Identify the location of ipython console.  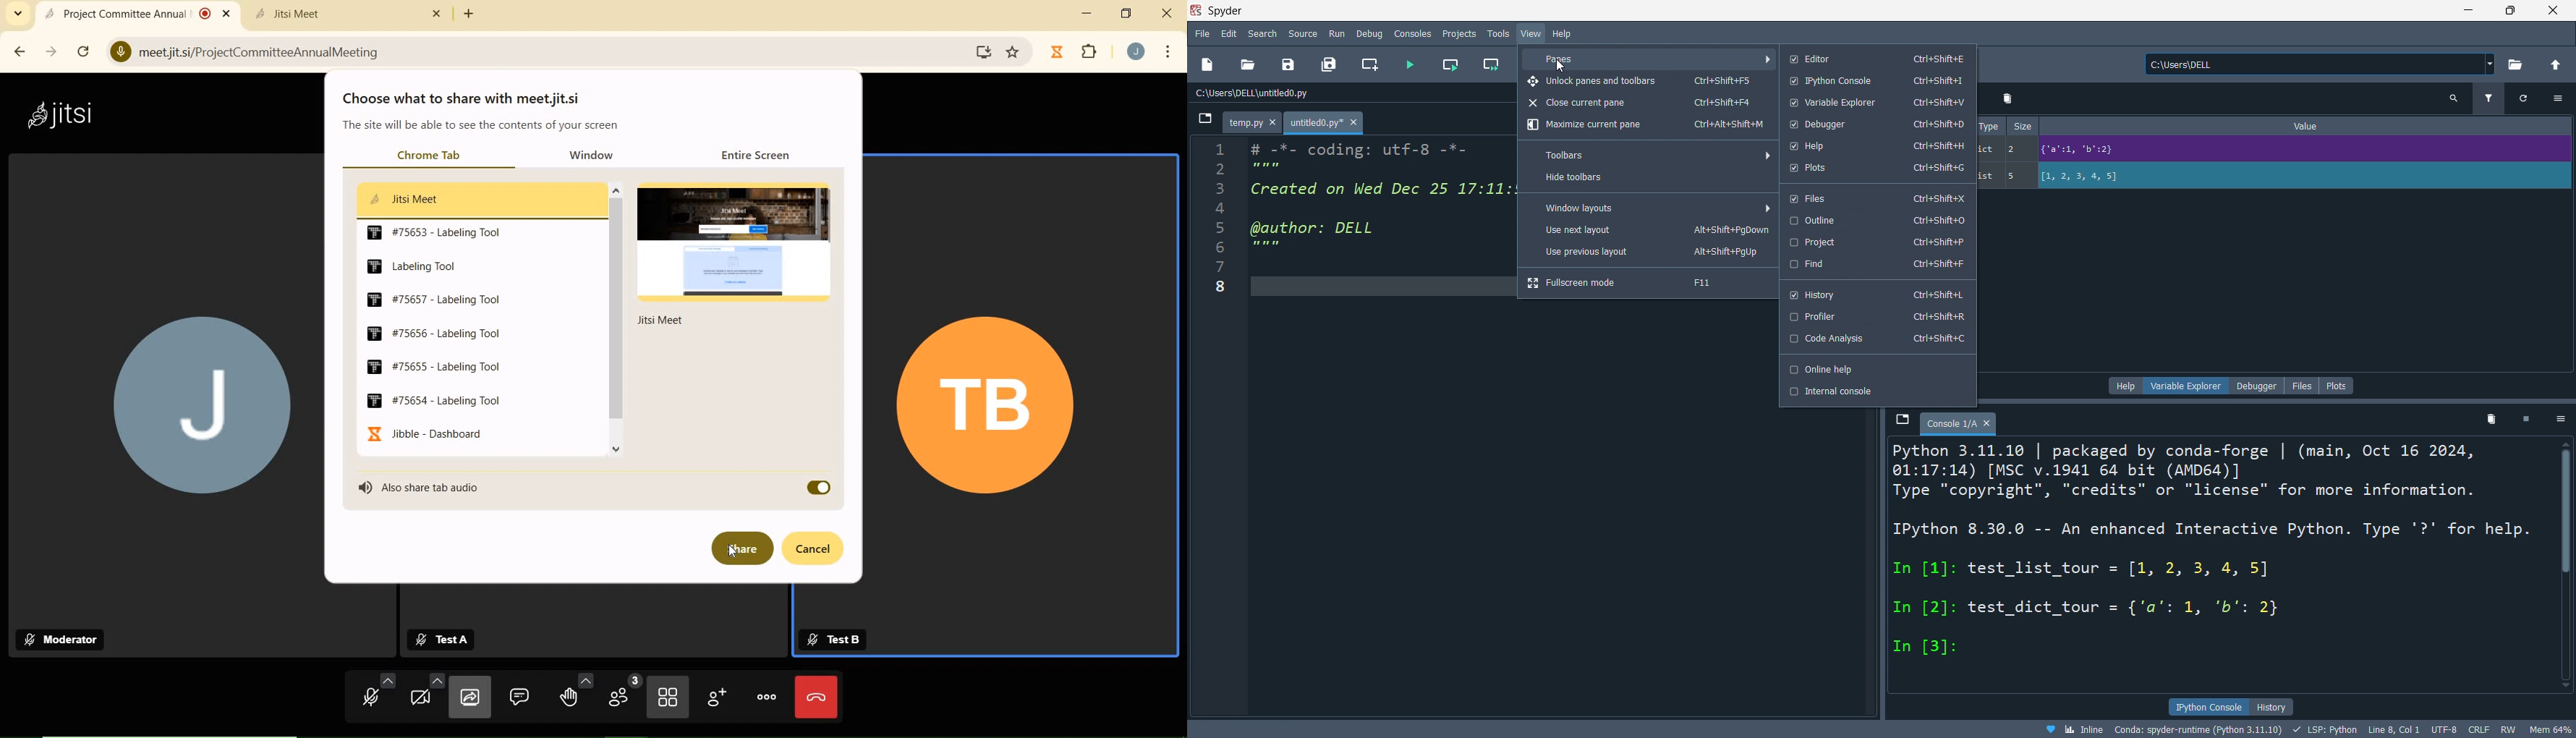
(2209, 705).